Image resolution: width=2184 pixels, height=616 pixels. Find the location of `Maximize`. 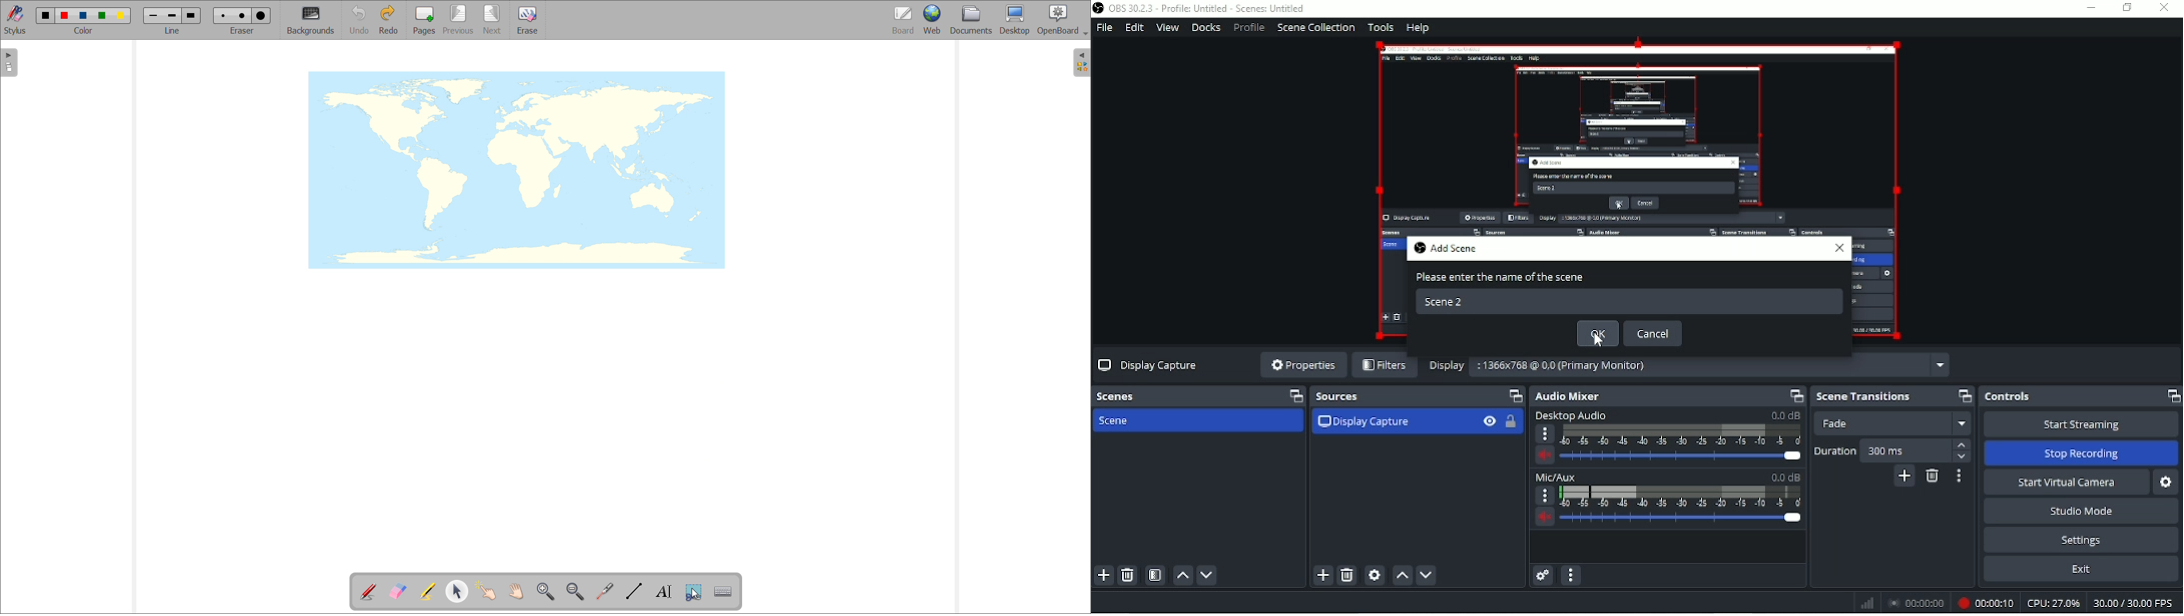

Maximize is located at coordinates (2172, 395).